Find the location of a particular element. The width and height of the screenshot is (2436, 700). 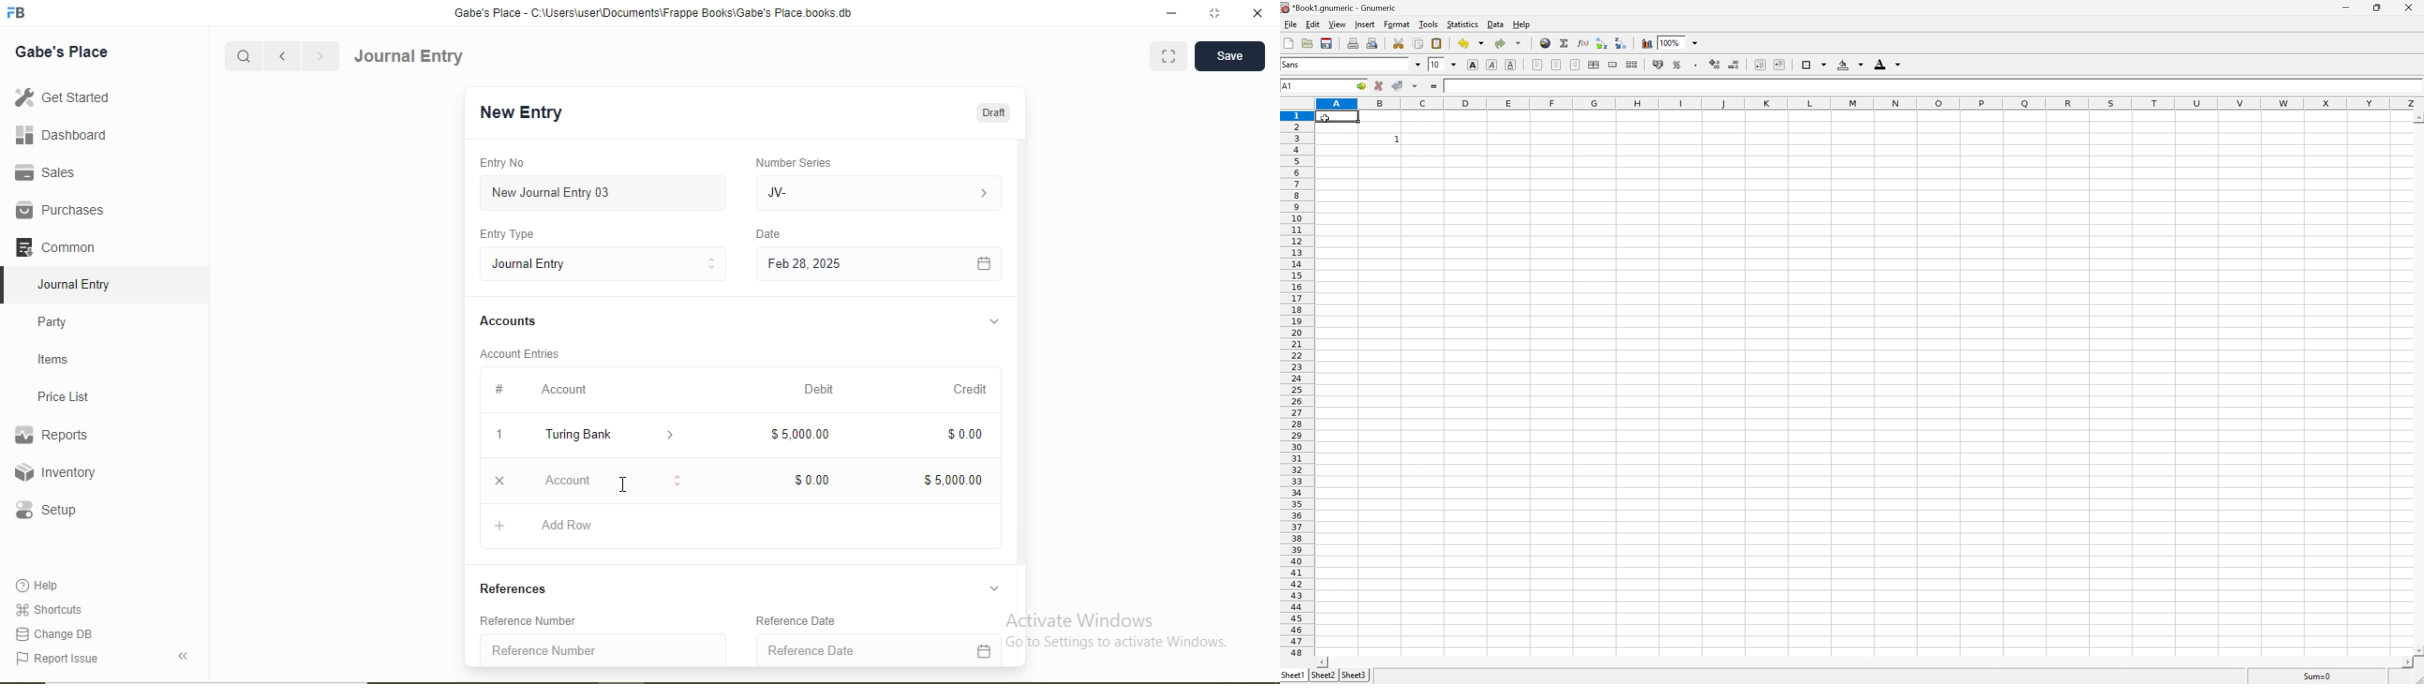

Stepper Buttons is located at coordinates (677, 480).